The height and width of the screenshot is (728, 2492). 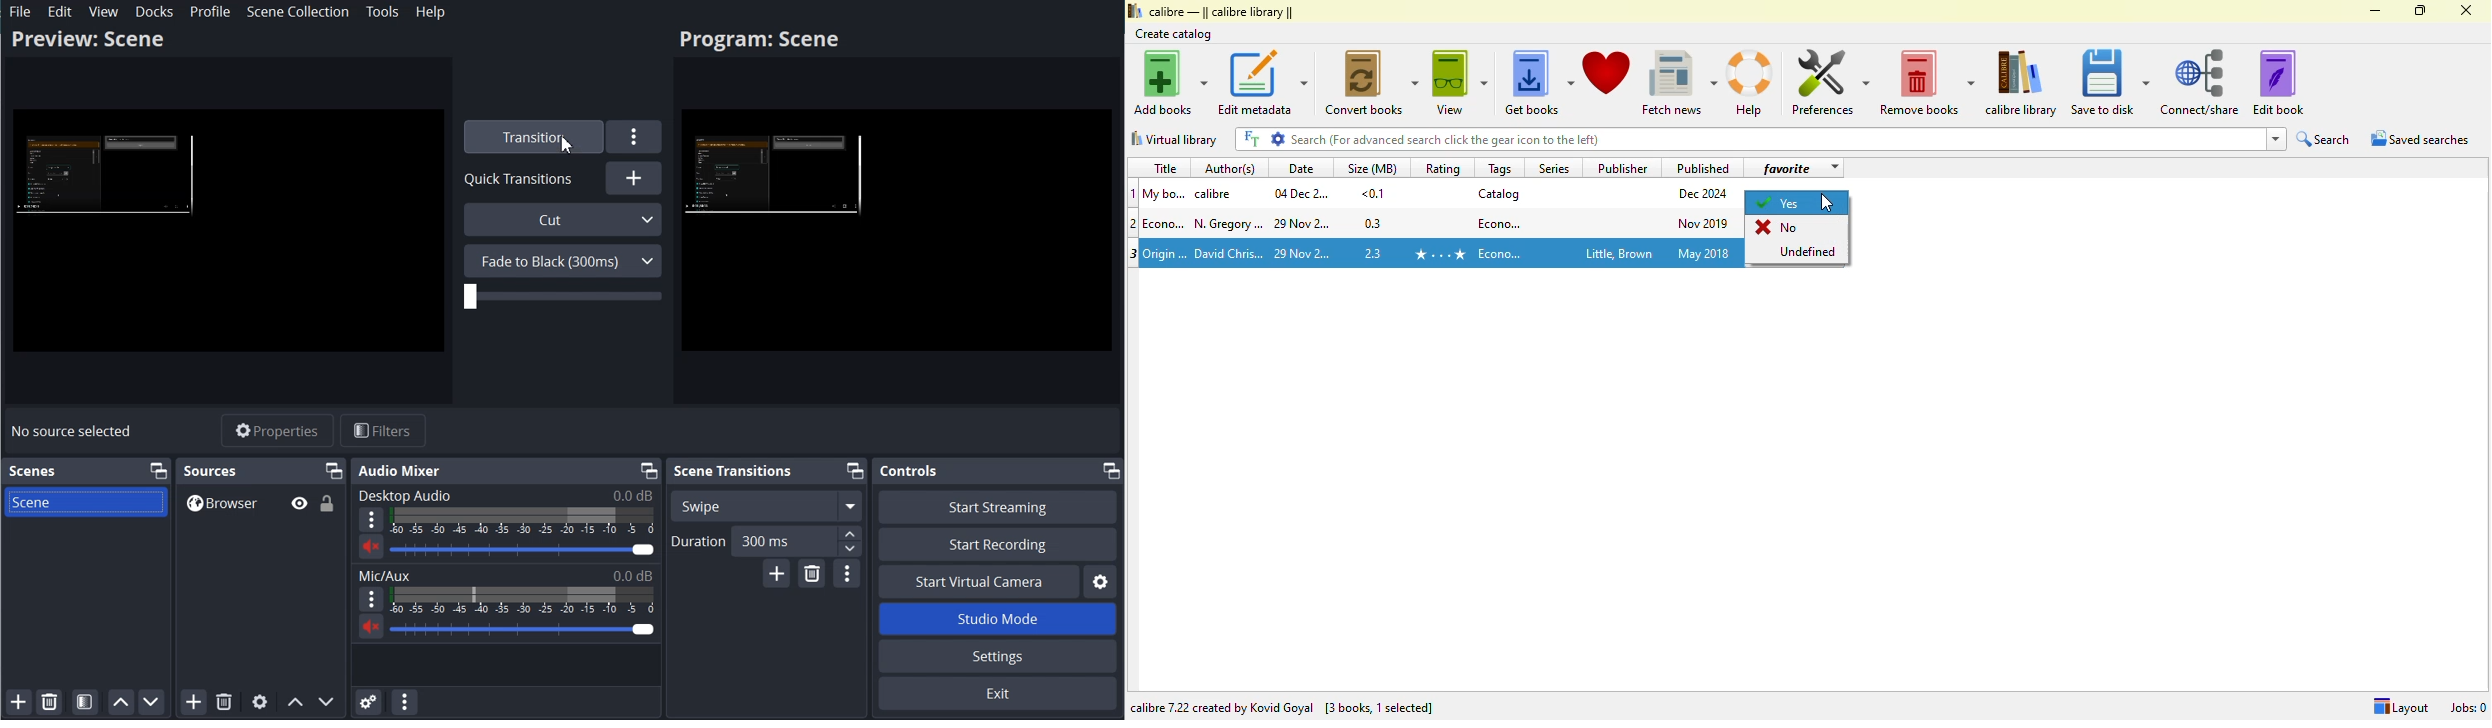 I want to click on More, so click(x=372, y=520).